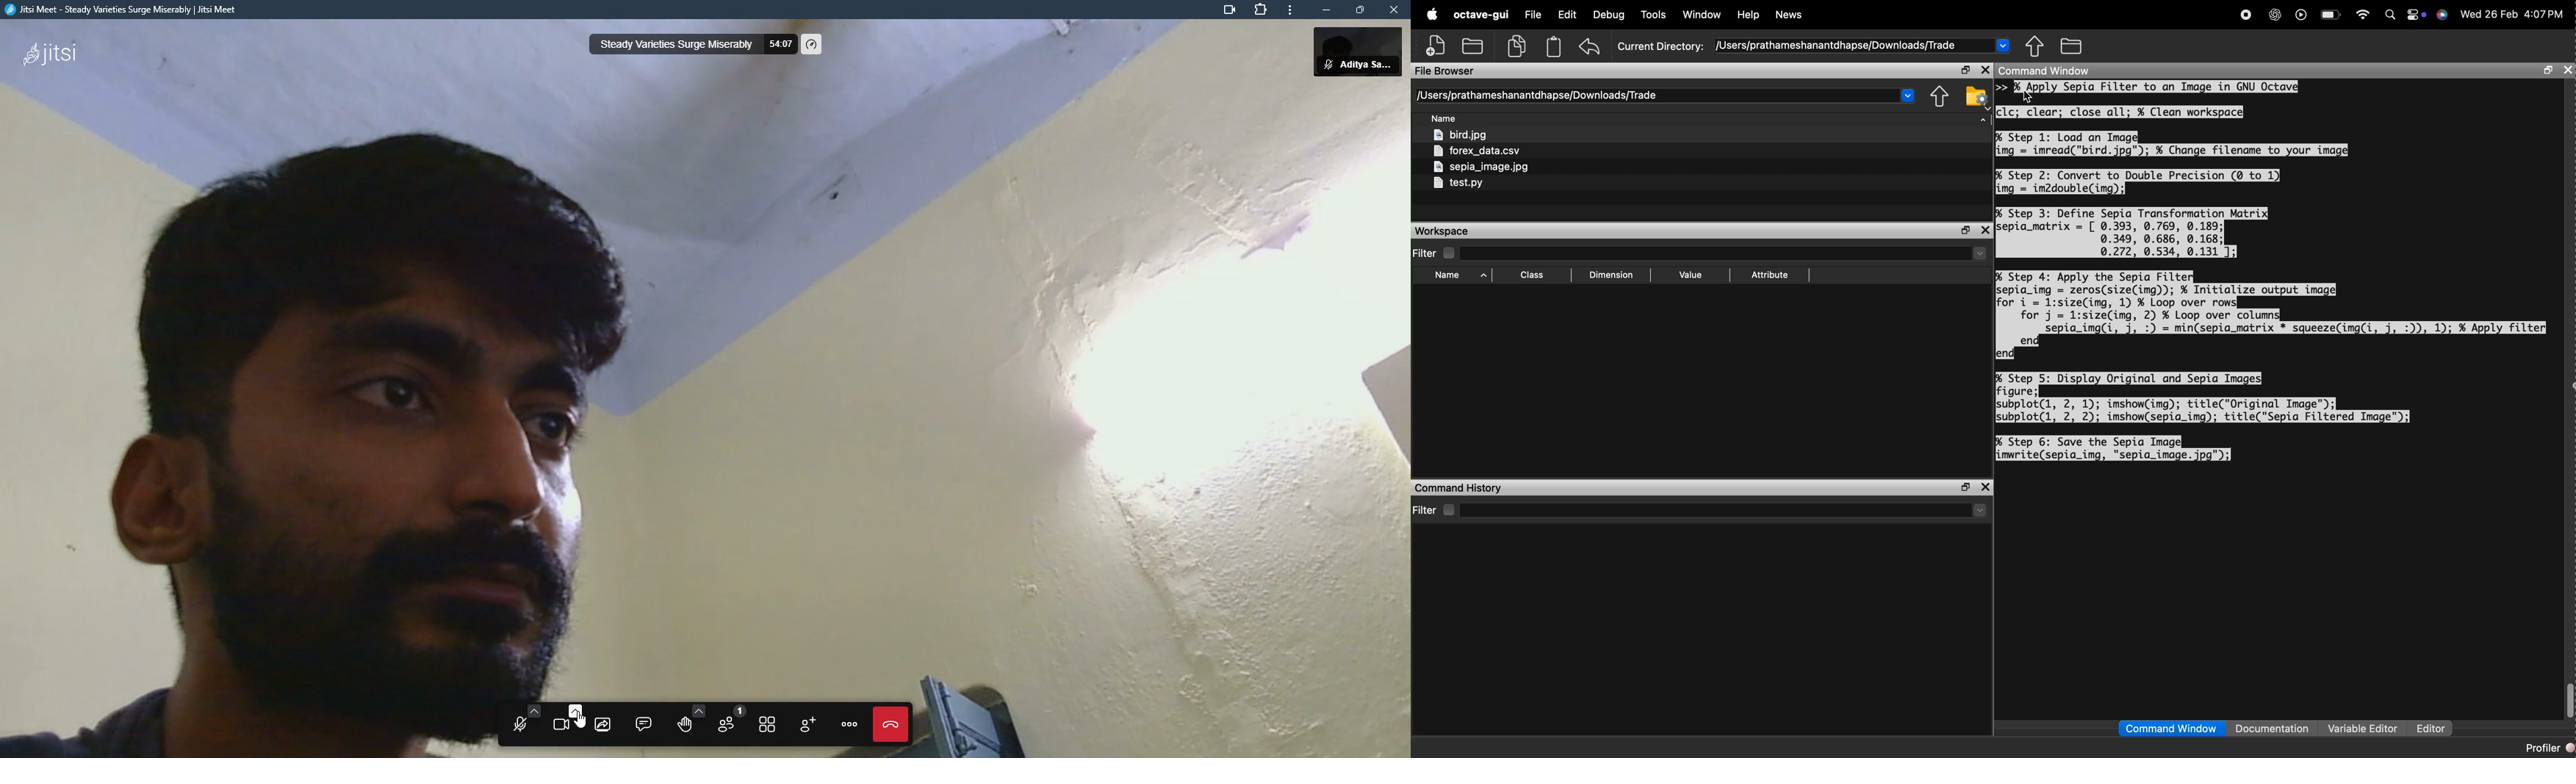 This screenshot has width=2576, height=784. Describe the element at coordinates (888, 724) in the screenshot. I see `end call` at that location.